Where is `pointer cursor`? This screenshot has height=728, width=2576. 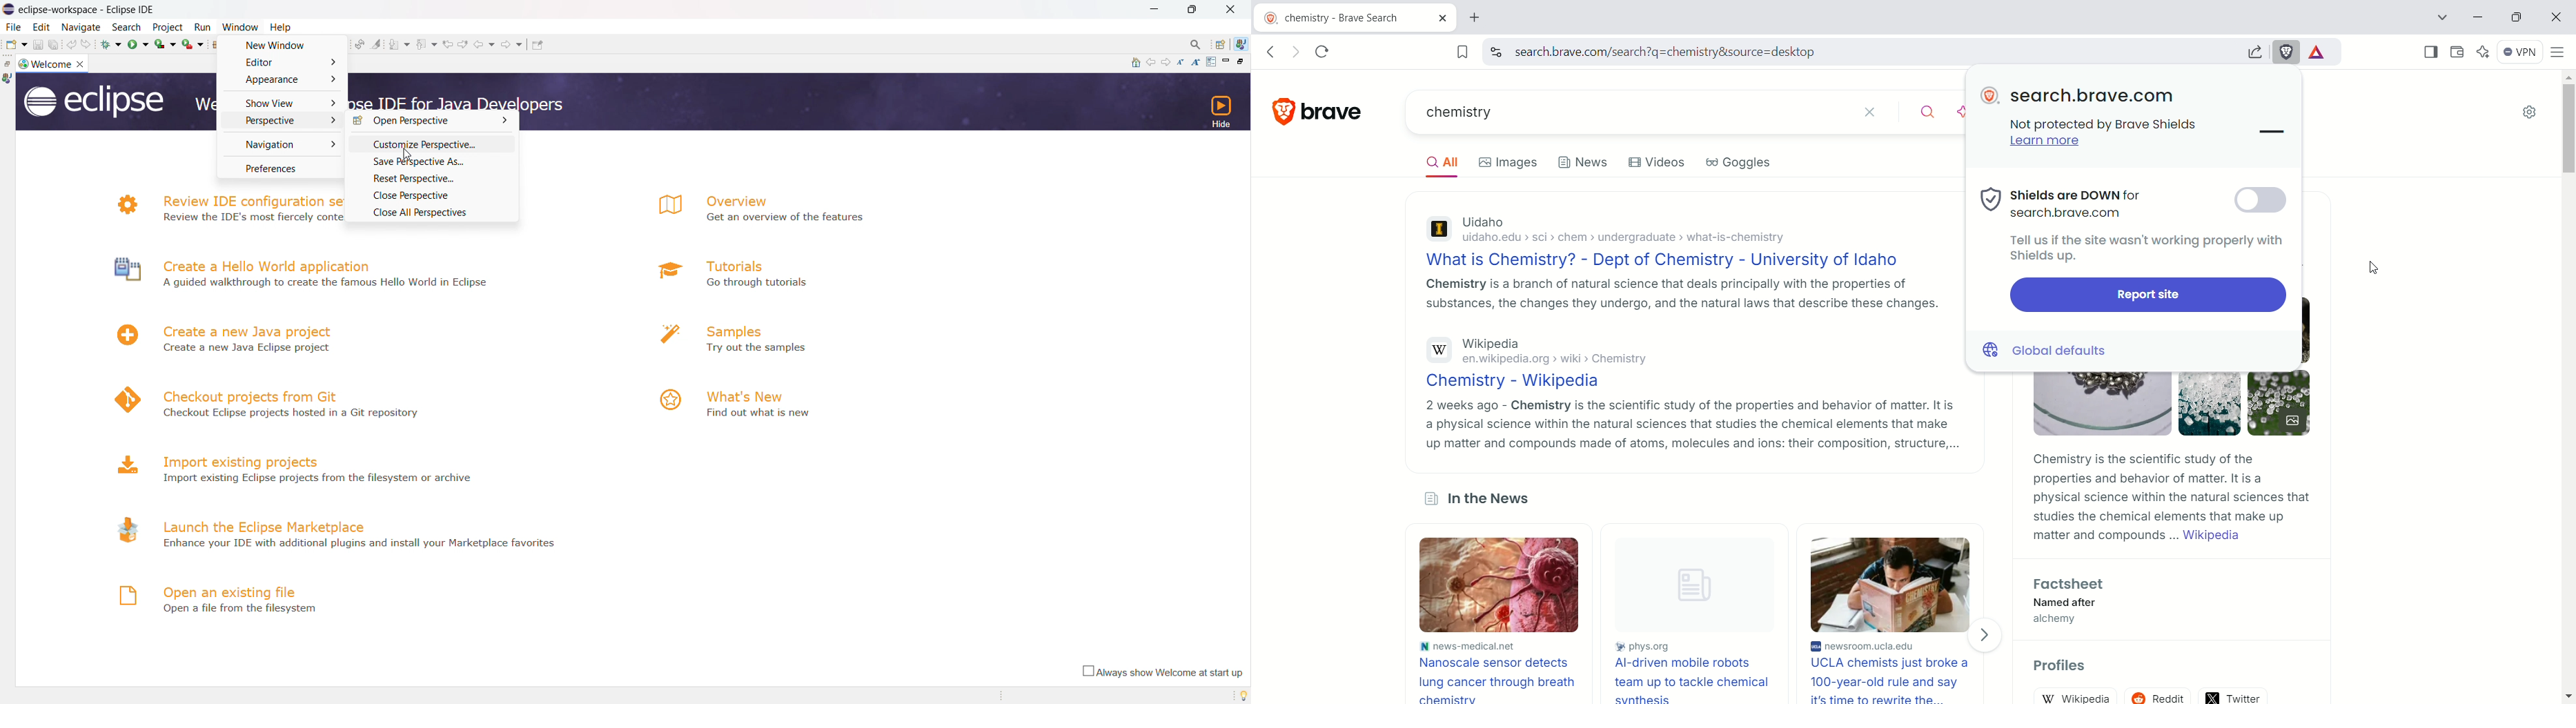 pointer cursor is located at coordinates (2377, 272).